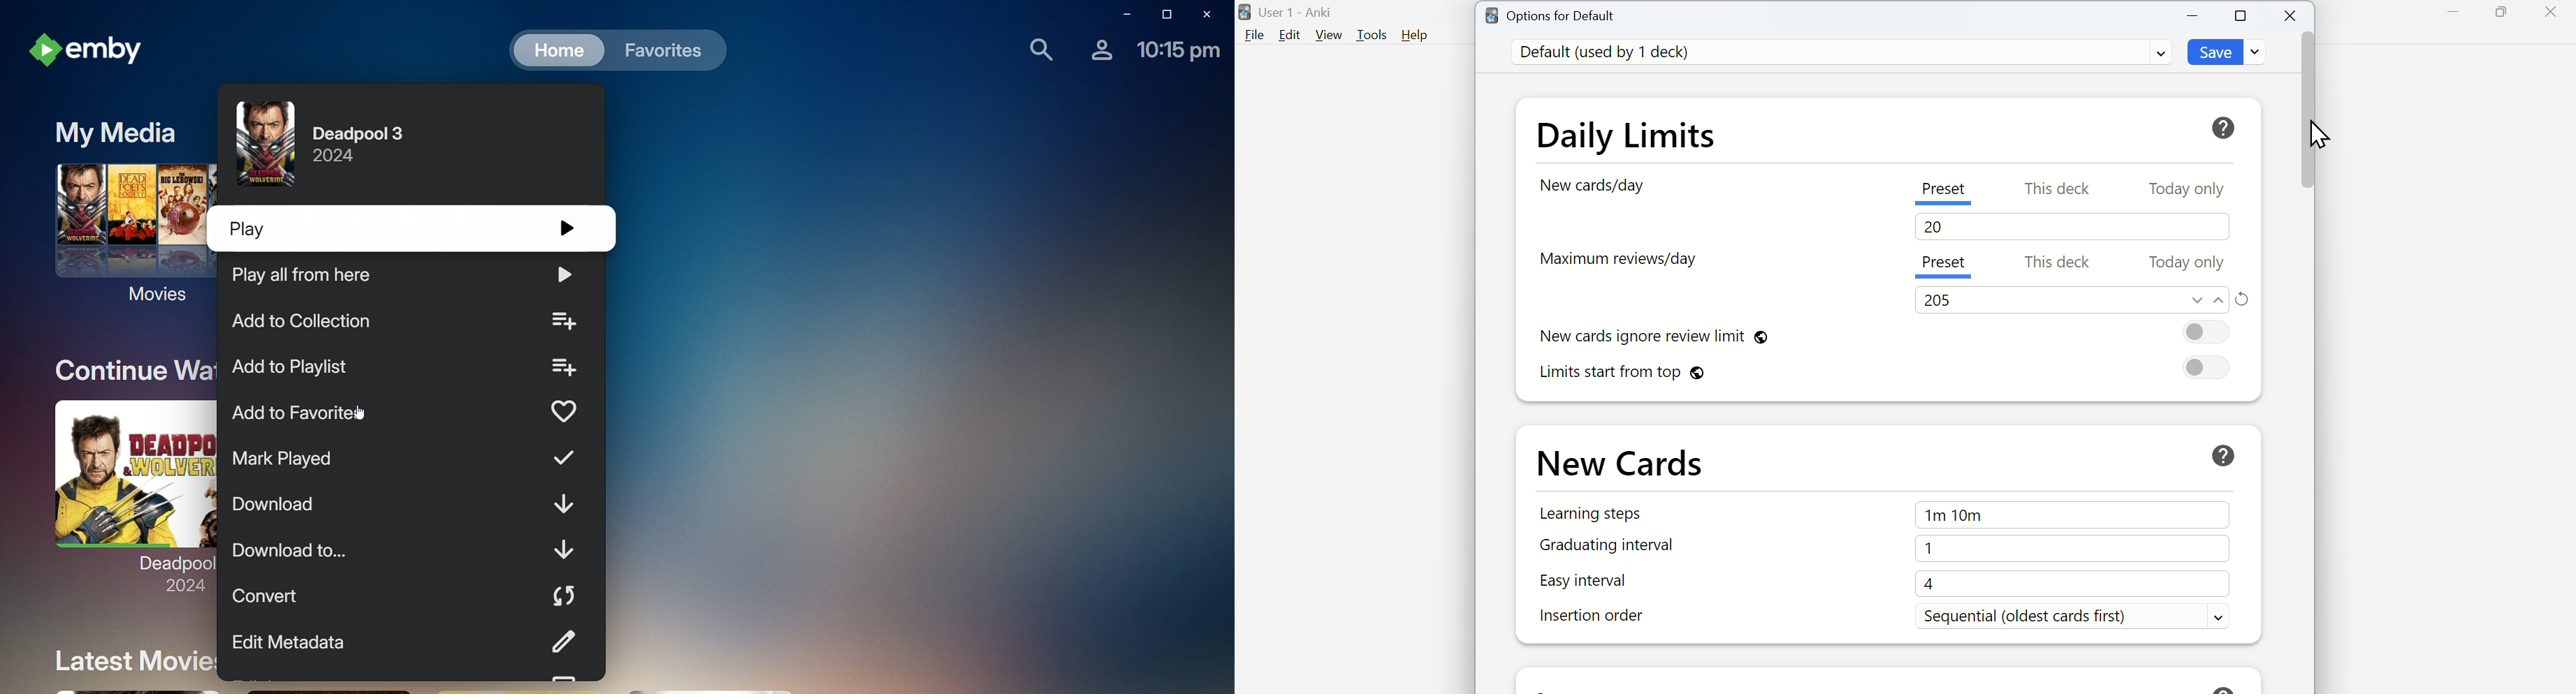 The width and height of the screenshot is (2576, 700). What do you see at coordinates (2197, 300) in the screenshot?
I see `Move down` at bounding box center [2197, 300].